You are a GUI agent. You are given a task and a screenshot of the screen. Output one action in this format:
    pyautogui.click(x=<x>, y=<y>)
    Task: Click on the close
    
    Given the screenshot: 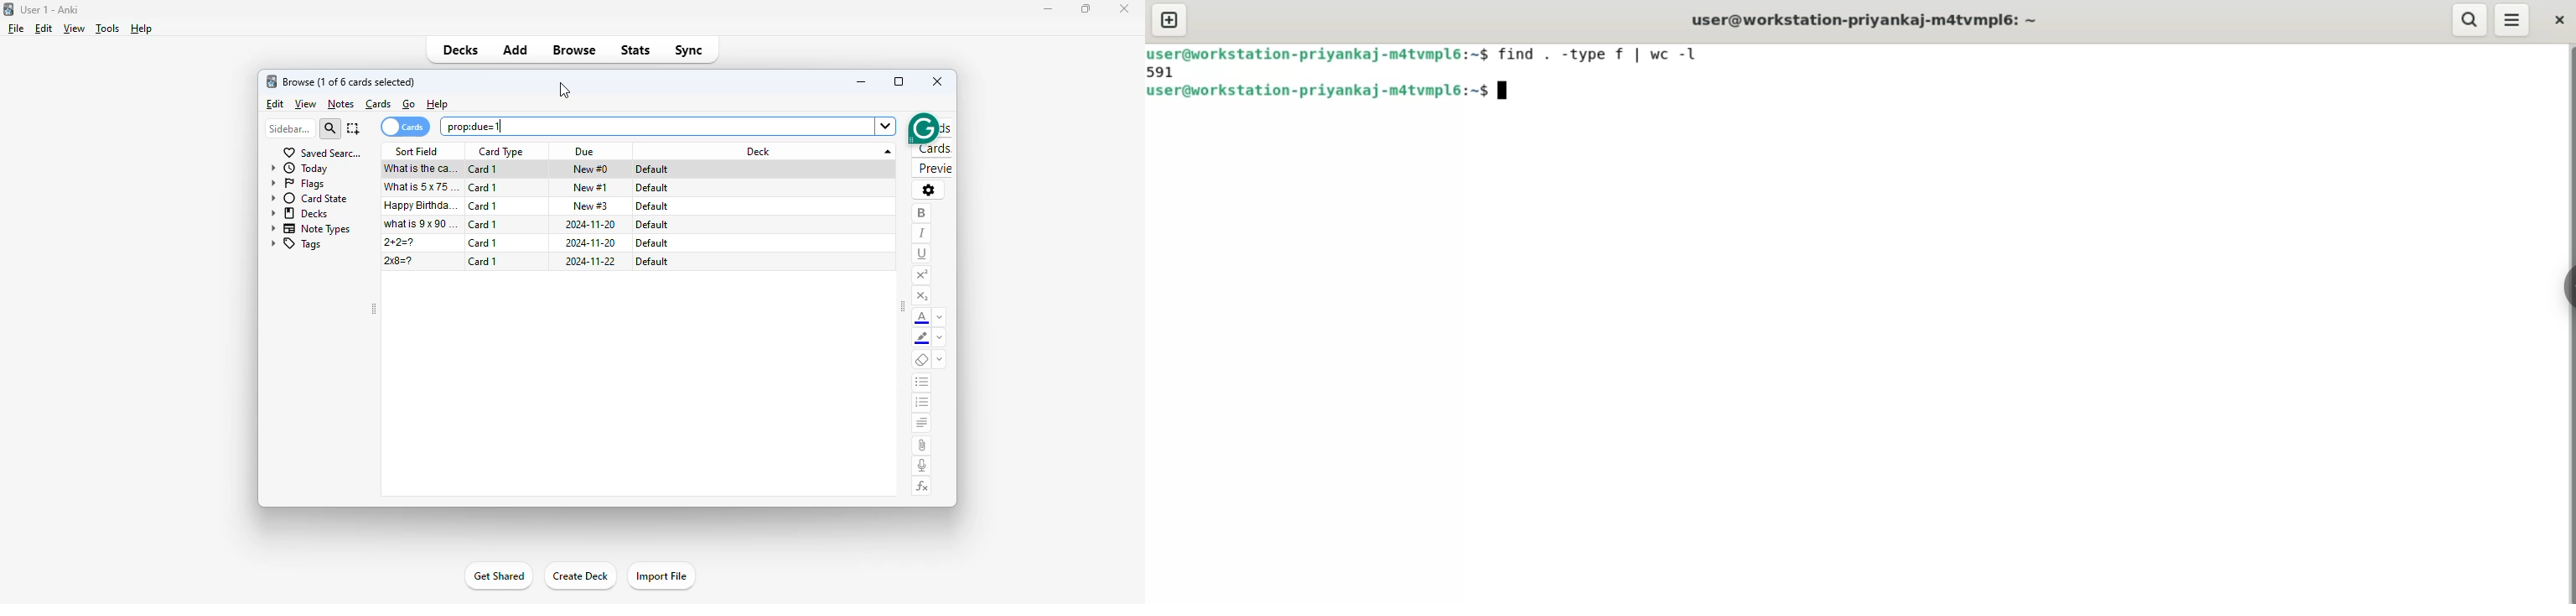 What is the action you would take?
    pyautogui.click(x=1123, y=8)
    